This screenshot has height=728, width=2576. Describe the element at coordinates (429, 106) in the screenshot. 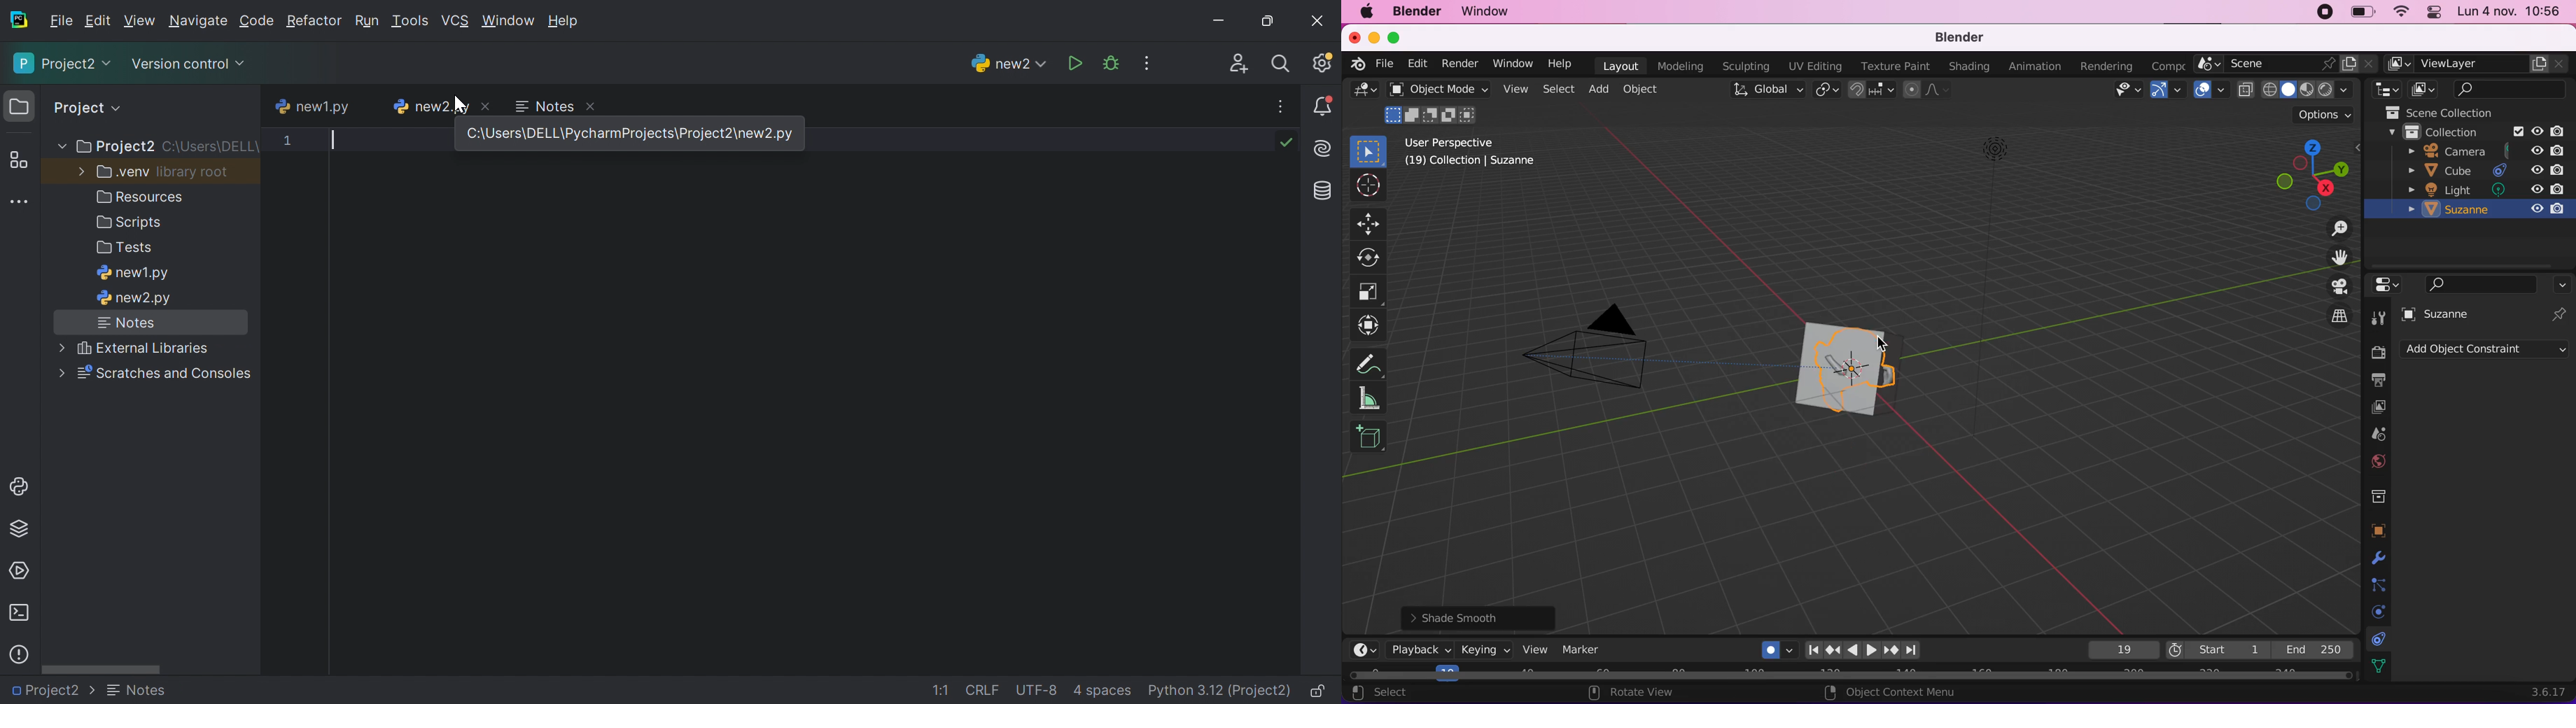

I see `new2.py` at that location.